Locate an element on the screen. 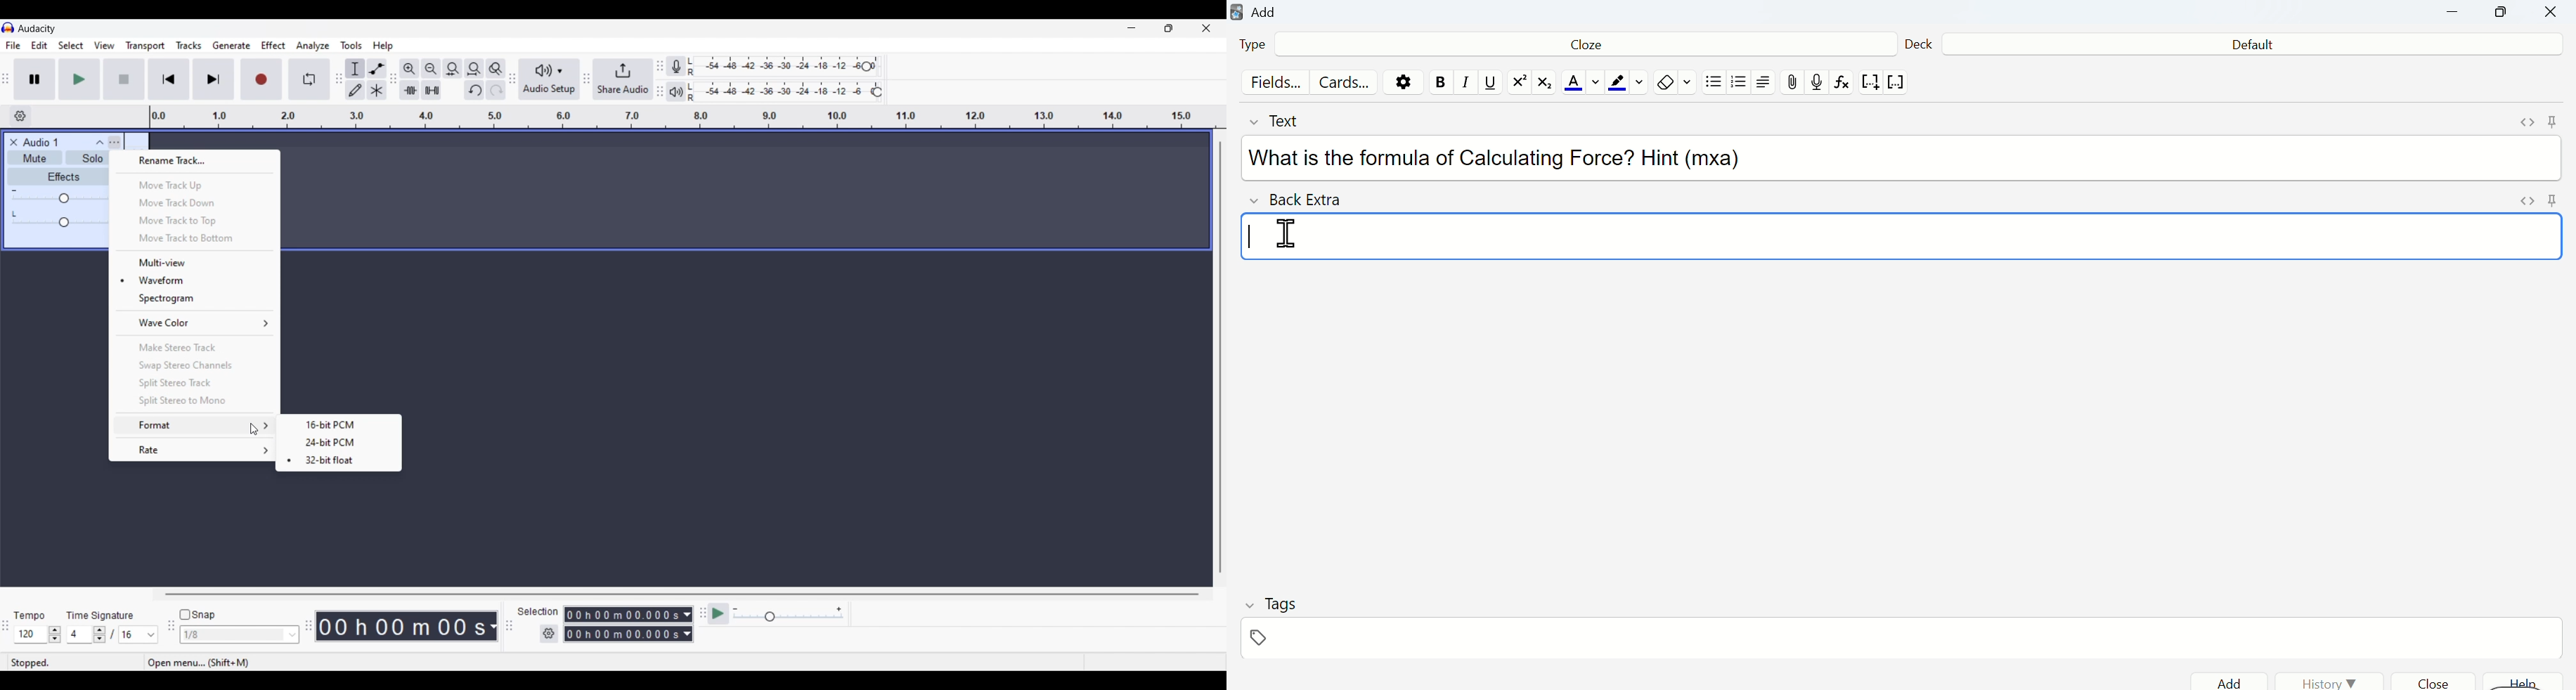  Effect menu is located at coordinates (274, 45).